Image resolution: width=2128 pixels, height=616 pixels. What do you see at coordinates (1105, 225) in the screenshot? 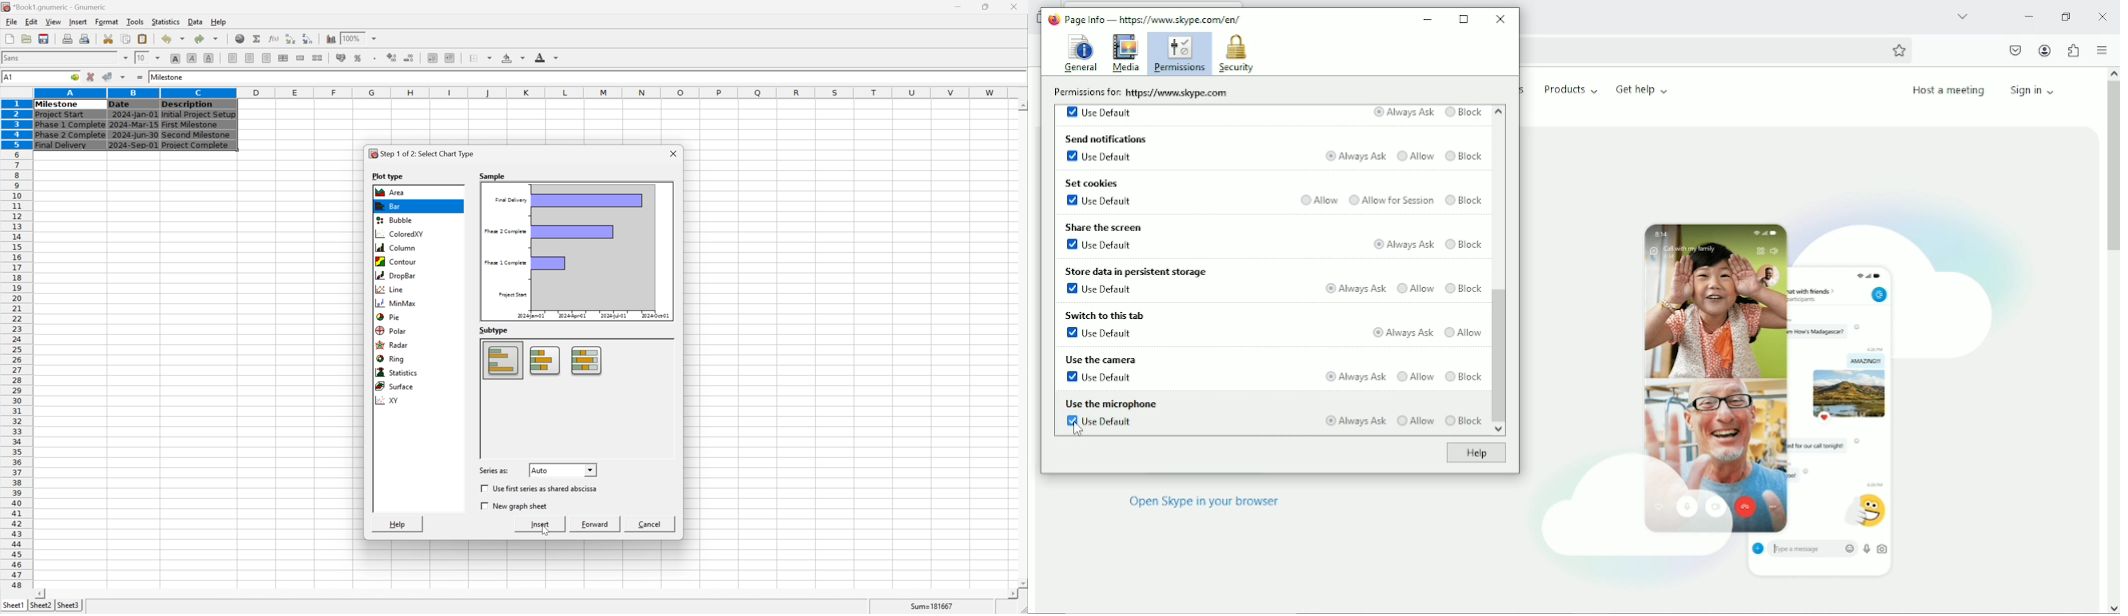
I see `Share the screen` at bounding box center [1105, 225].